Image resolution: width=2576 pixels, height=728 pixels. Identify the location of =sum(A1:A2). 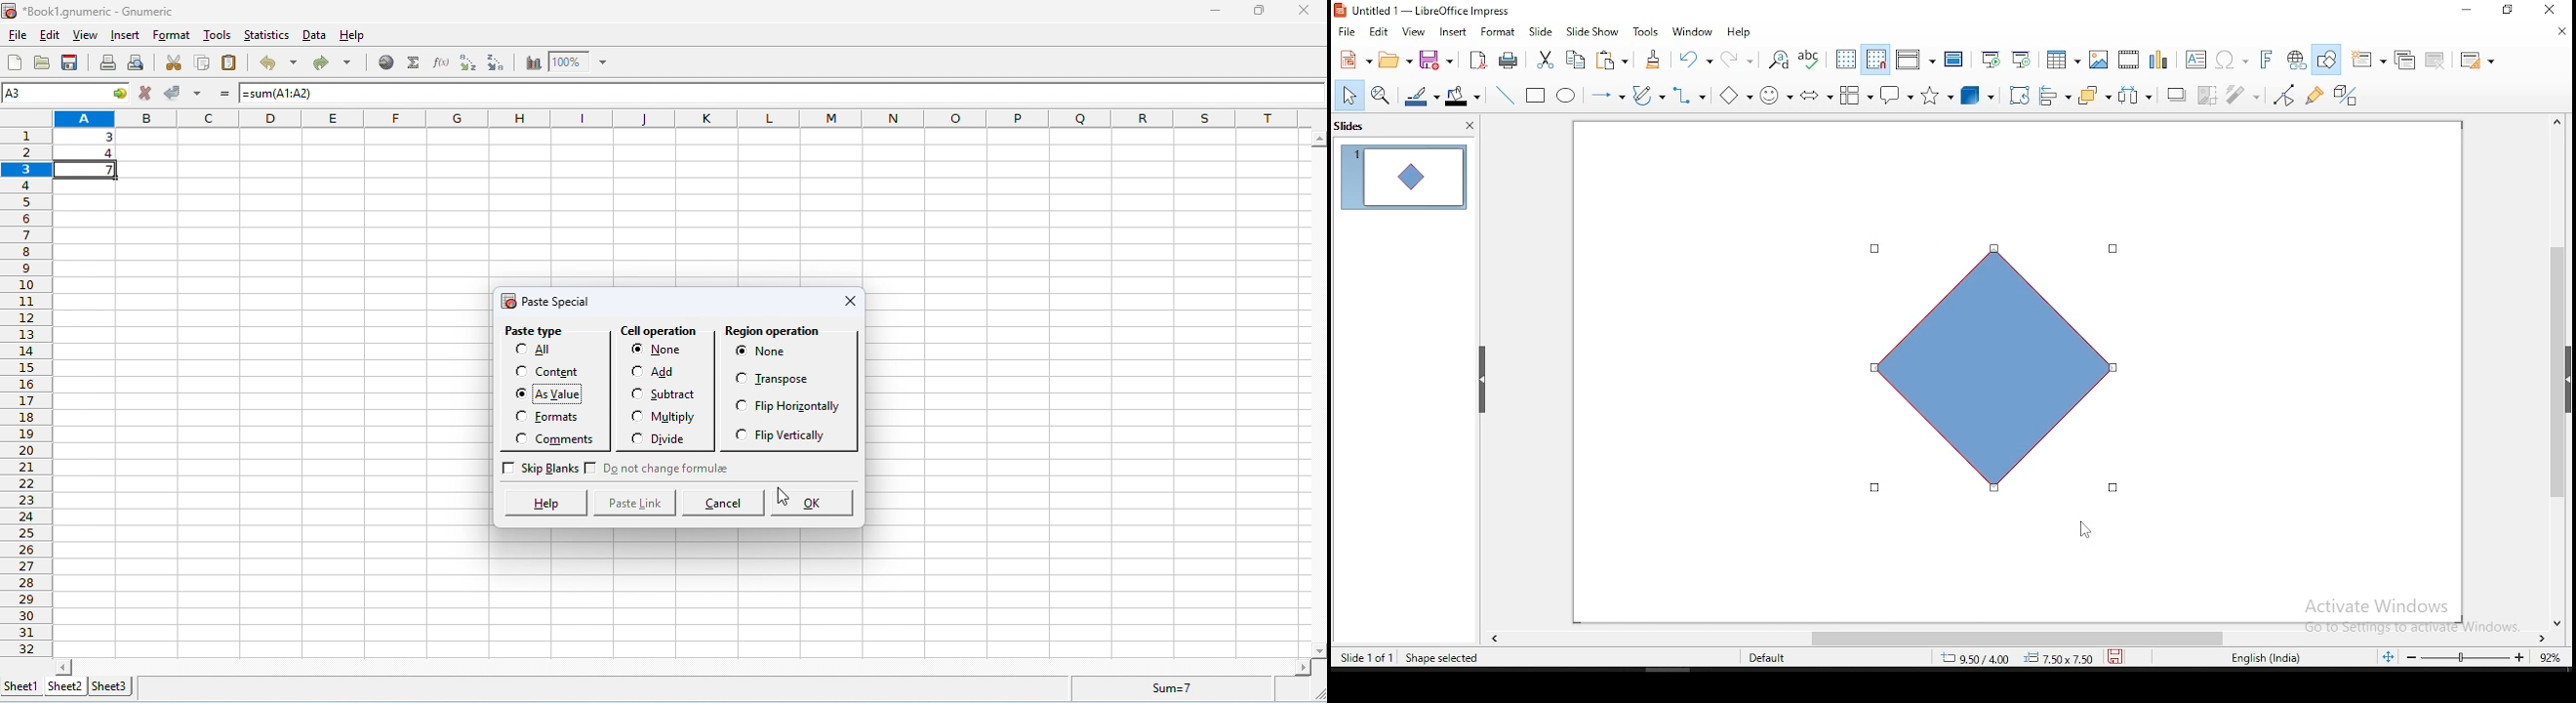
(300, 93).